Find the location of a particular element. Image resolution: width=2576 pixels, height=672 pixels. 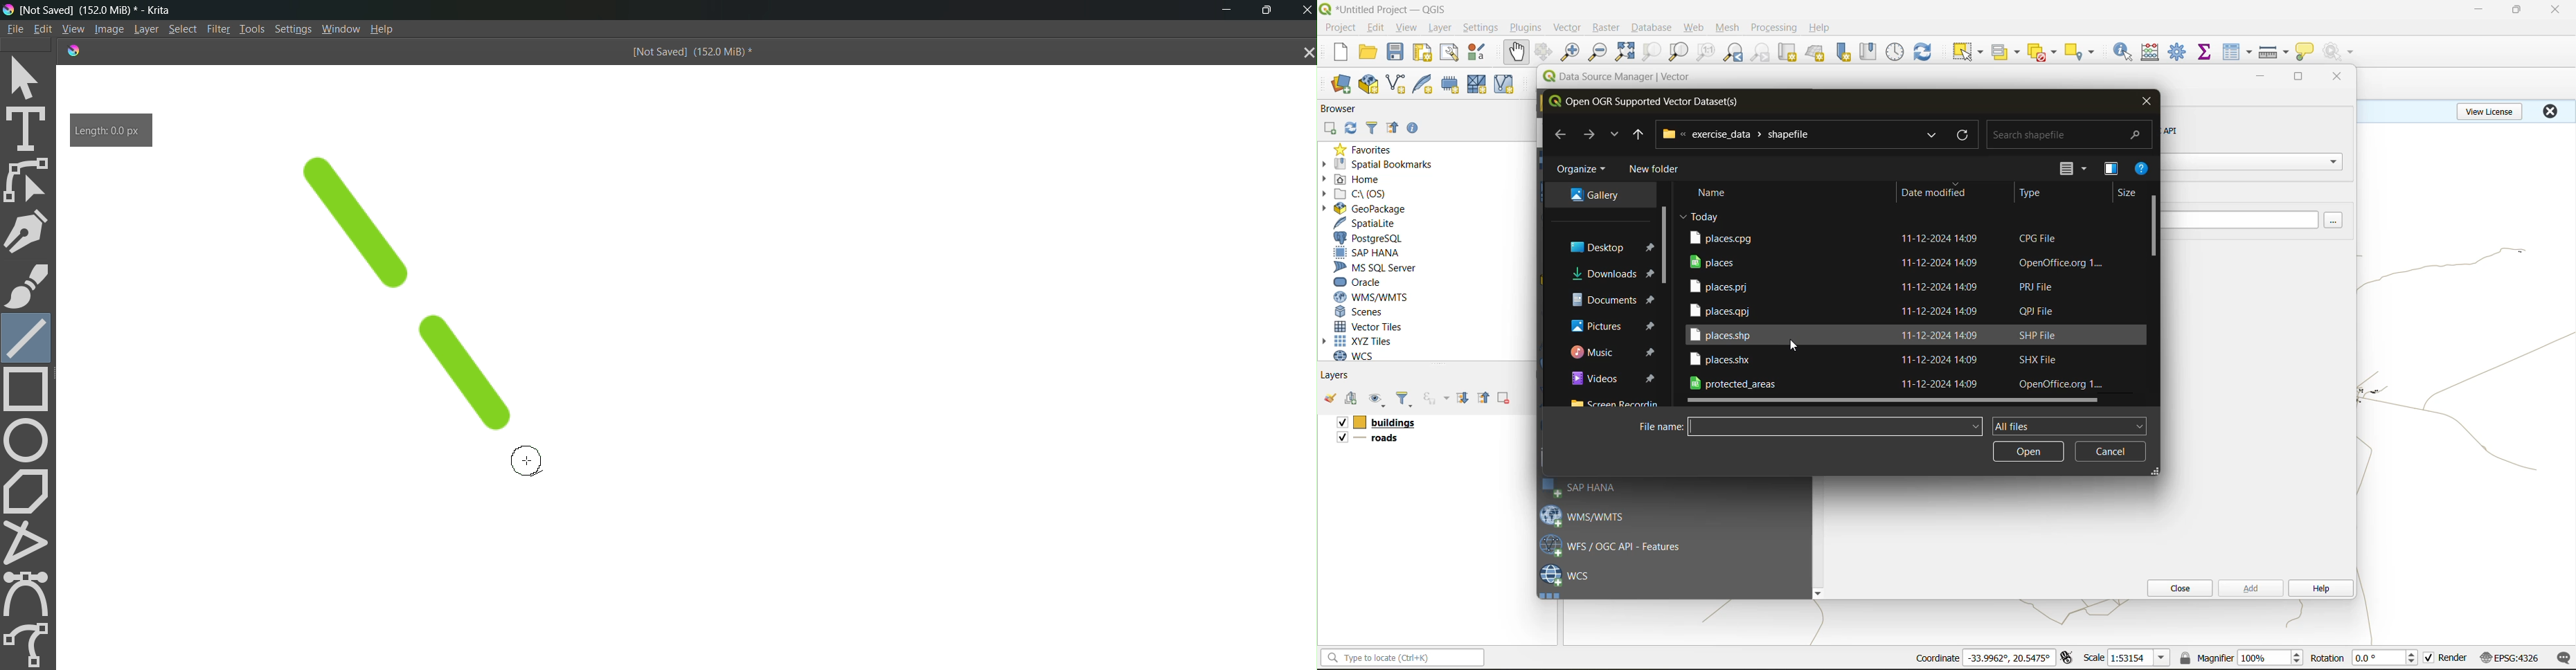

open is located at coordinates (2029, 453).